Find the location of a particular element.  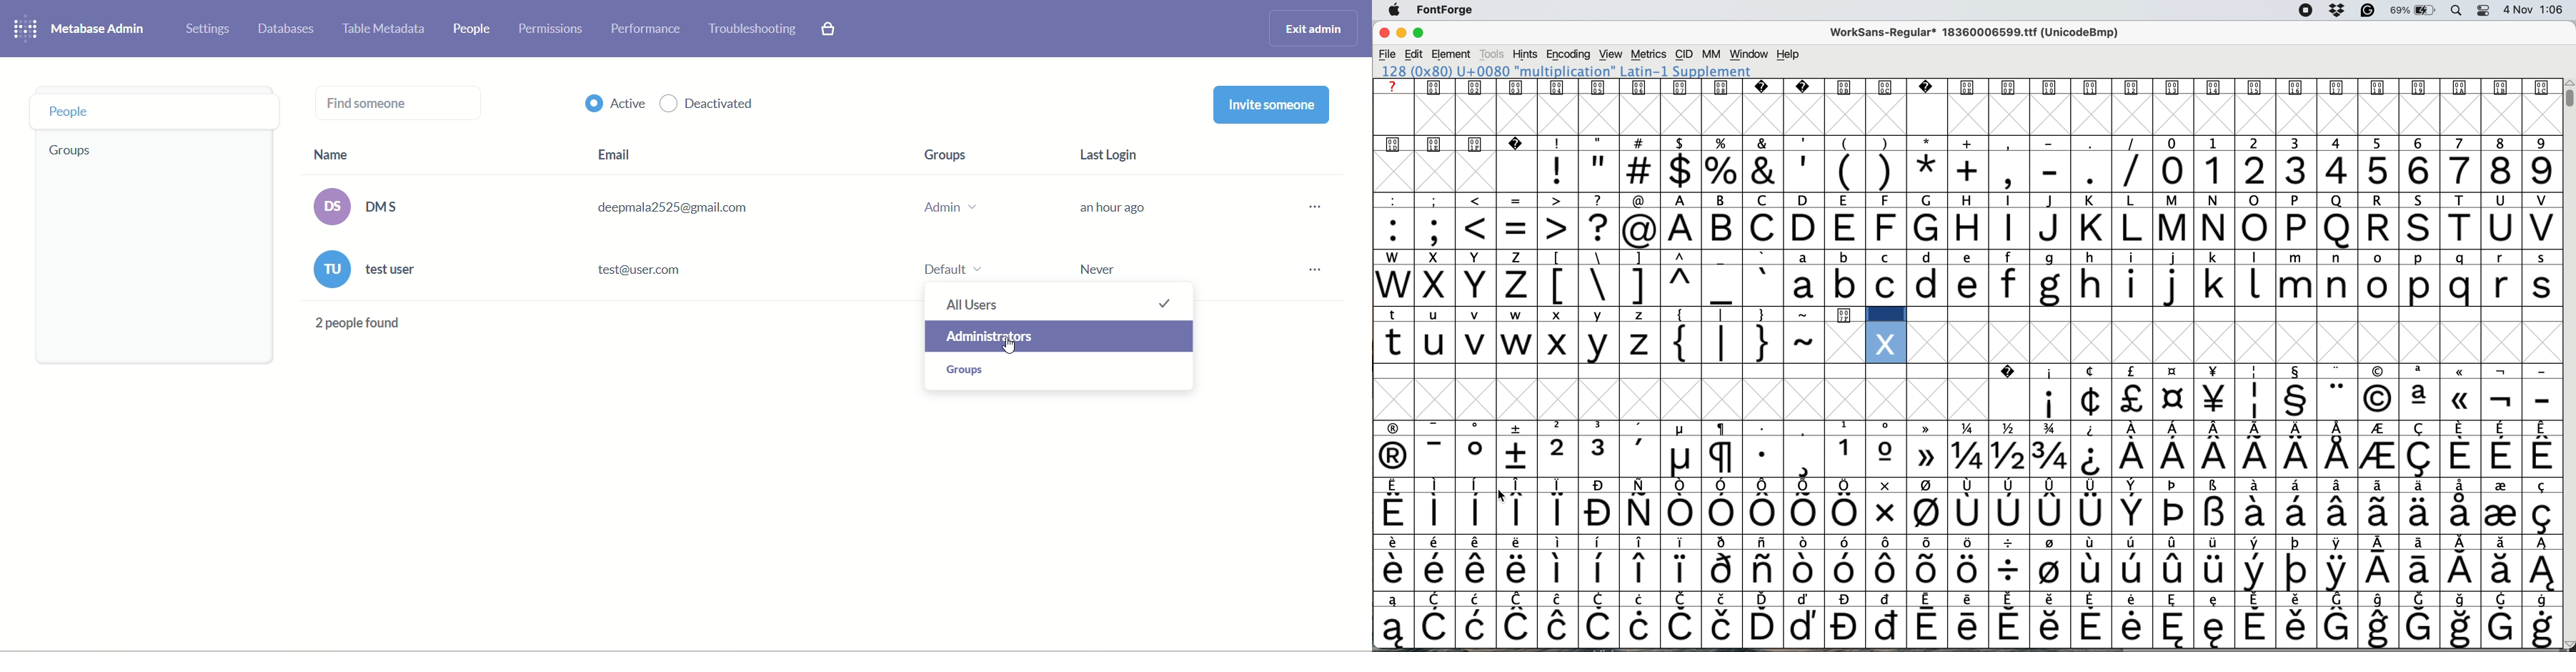

active is located at coordinates (616, 102).